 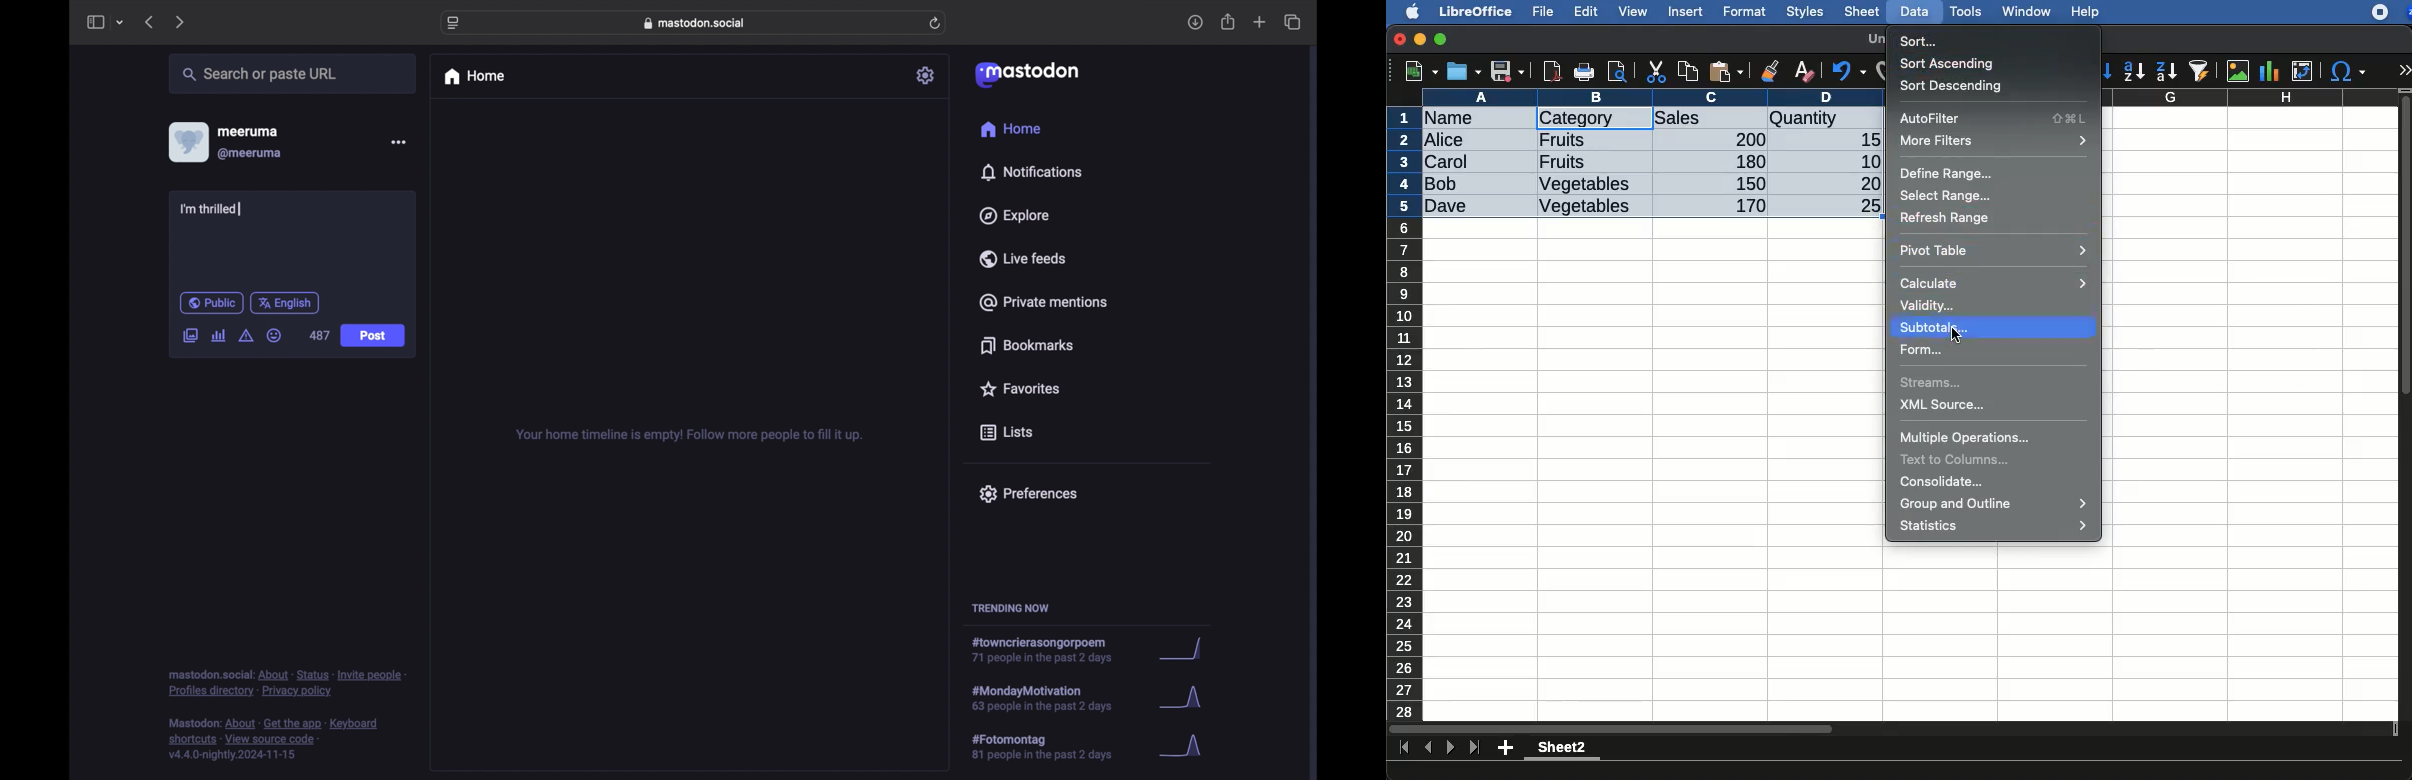 I want to click on post, so click(x=373, y=336).